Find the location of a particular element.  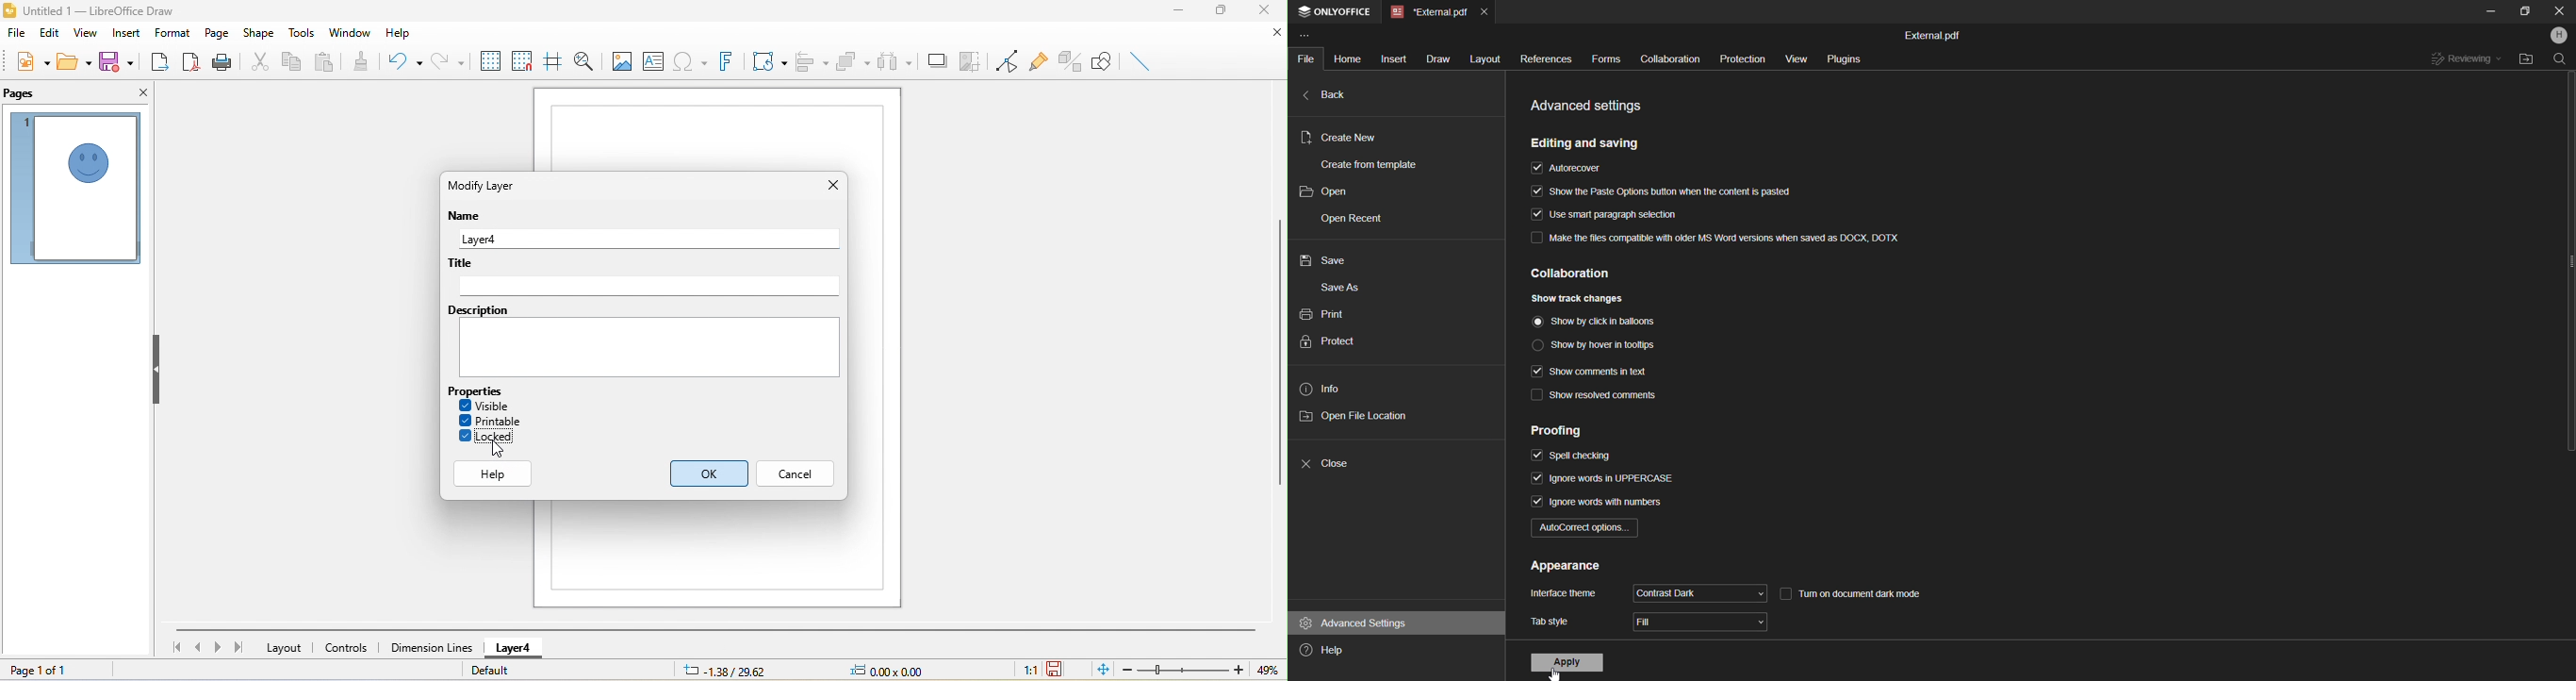

cancel is located at coordinates (798, 474).